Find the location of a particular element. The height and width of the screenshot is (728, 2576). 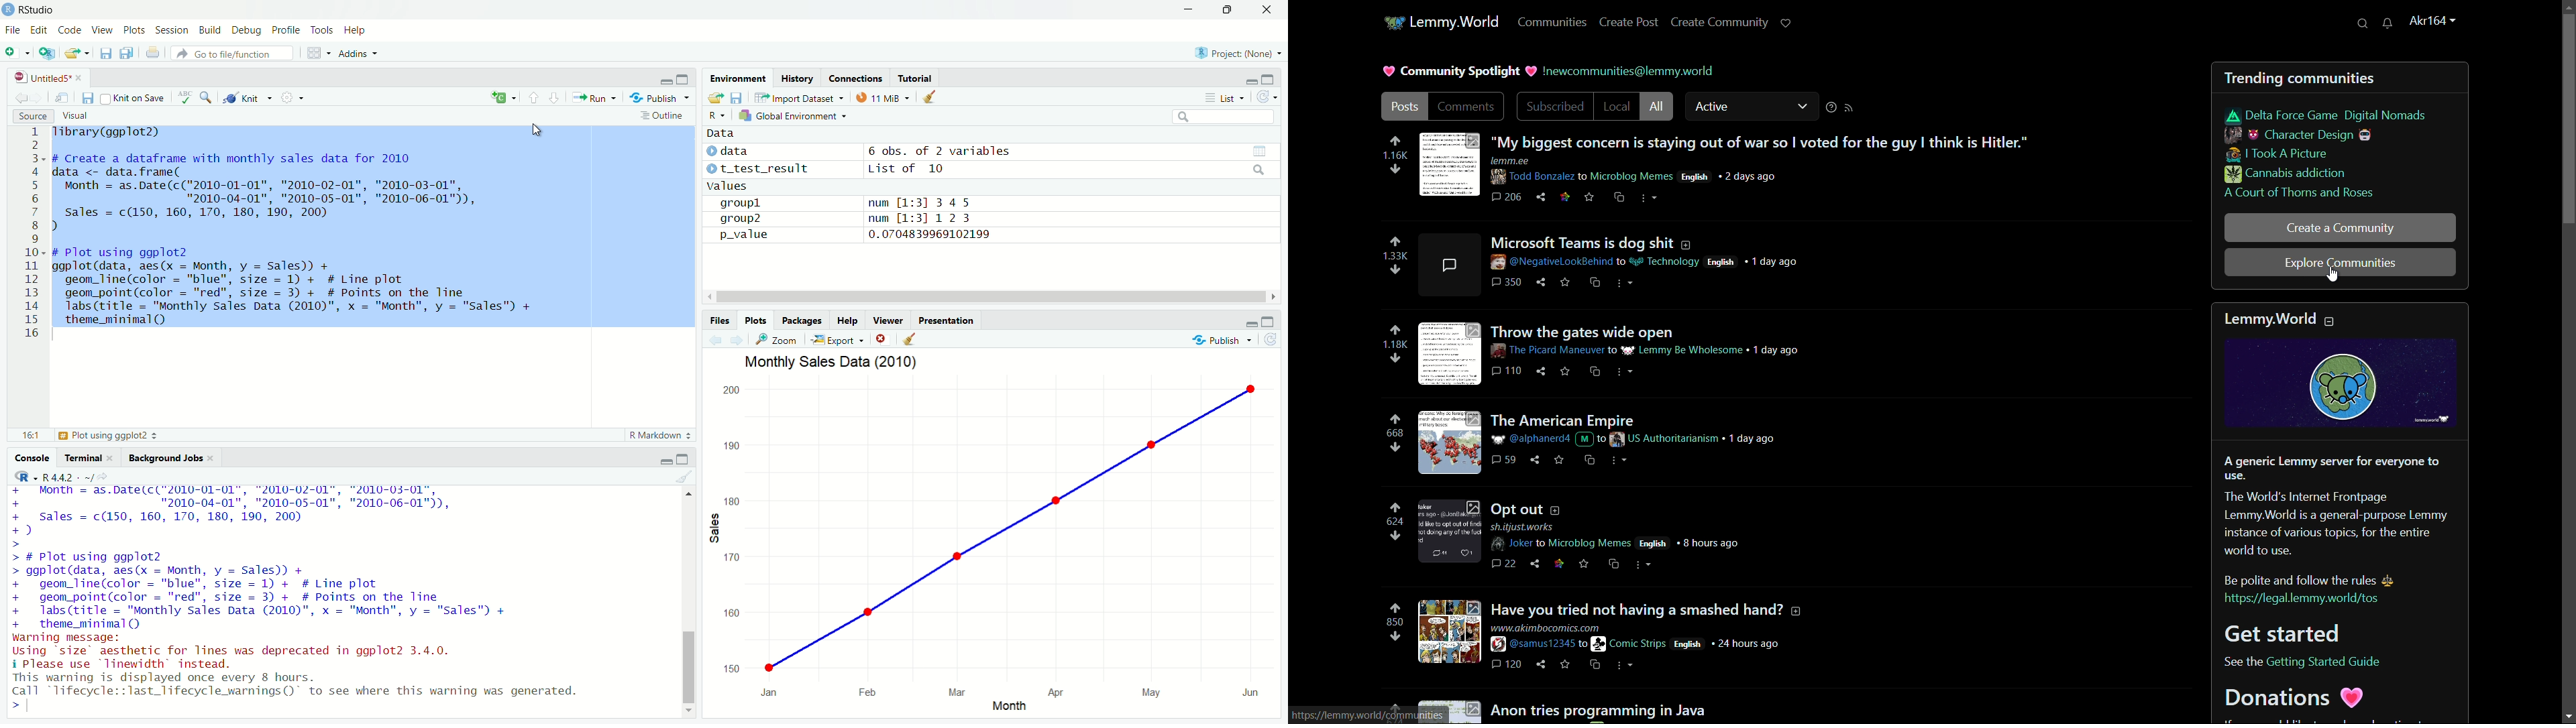

cursor is located at coordinates (541, 133).